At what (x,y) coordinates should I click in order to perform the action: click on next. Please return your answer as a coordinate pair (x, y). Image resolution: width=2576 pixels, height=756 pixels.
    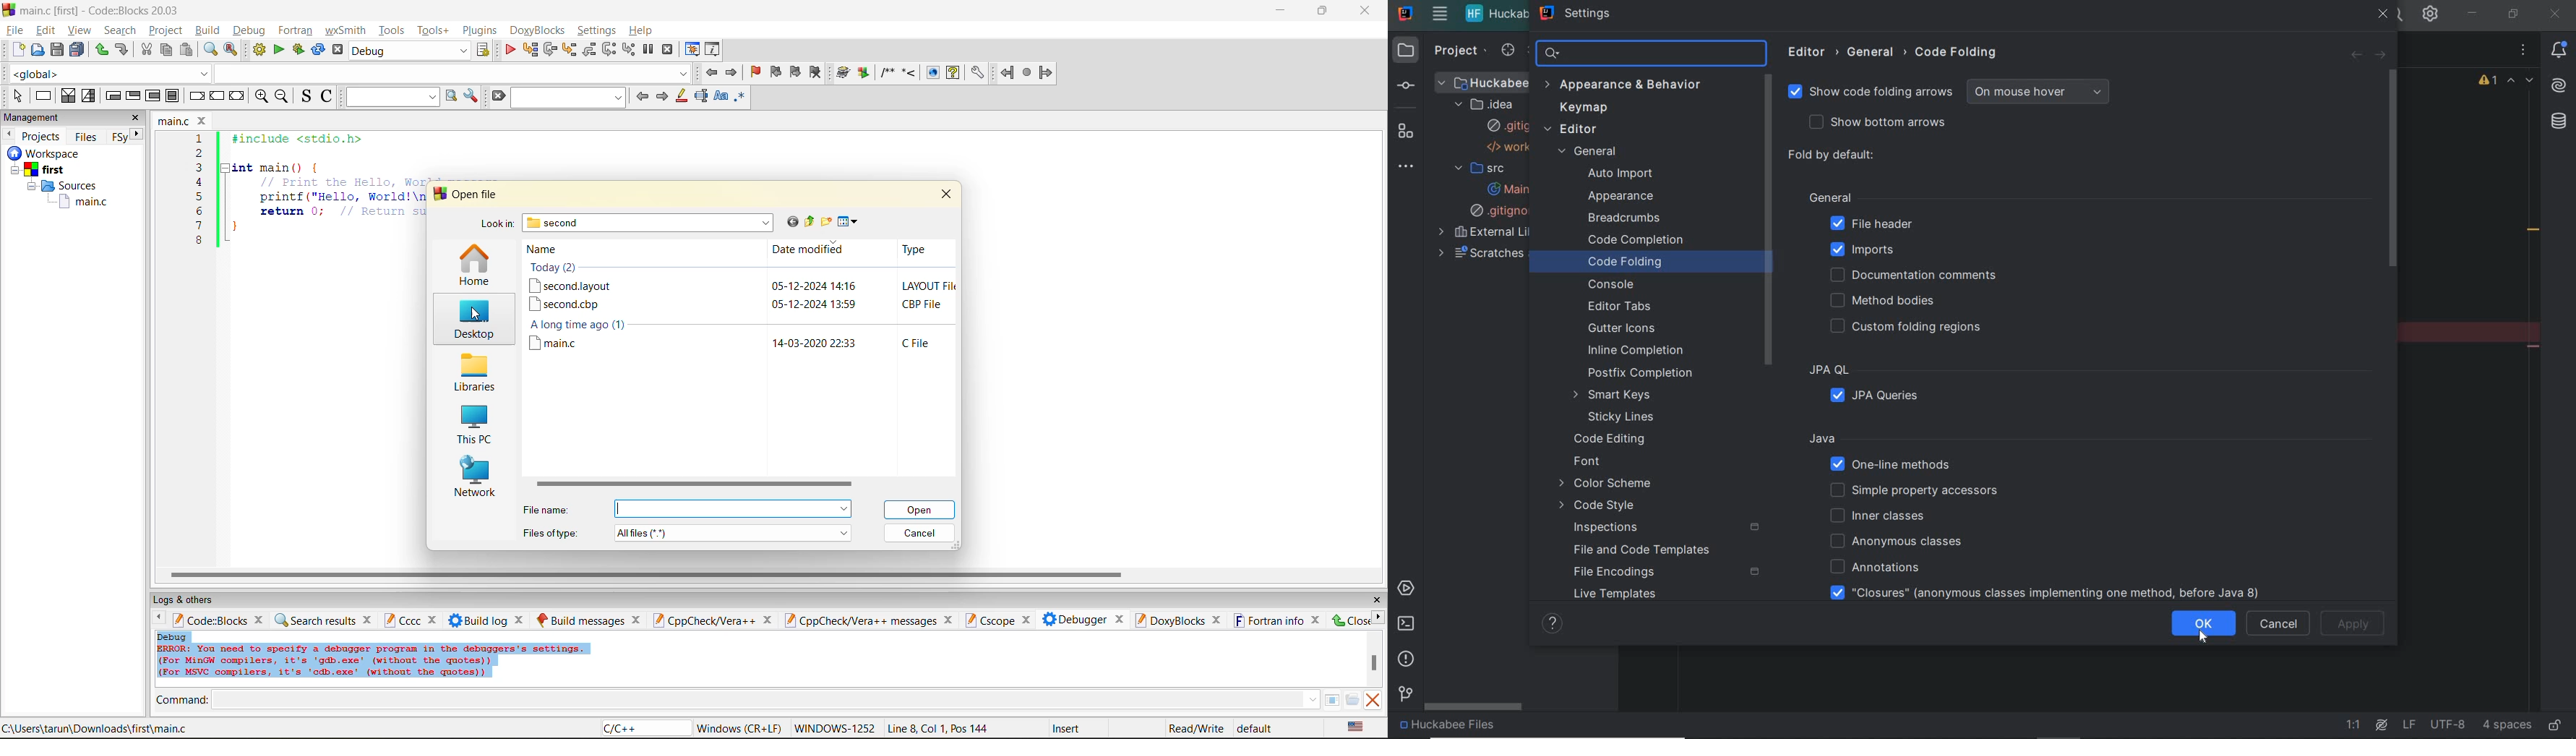
    Looking at the image, I should click on (1378, 617).